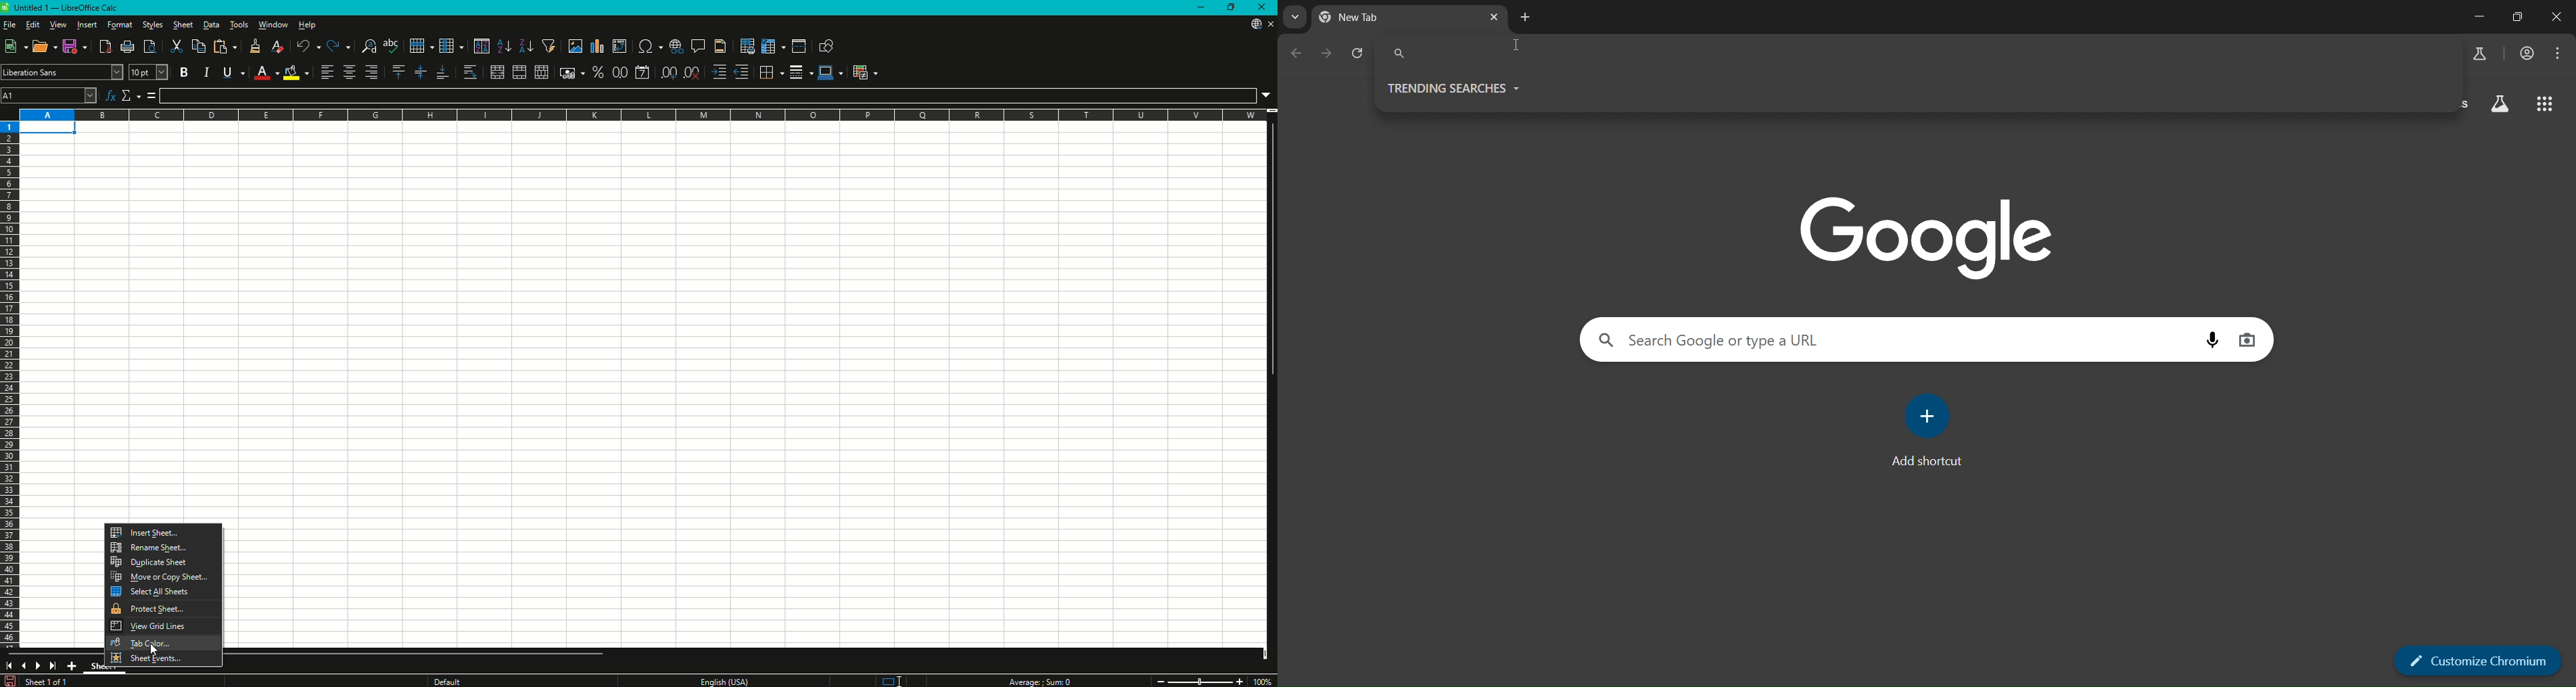  Describe the element at coordinates (723, 681) in the screenshot. I see `Text` at that location.